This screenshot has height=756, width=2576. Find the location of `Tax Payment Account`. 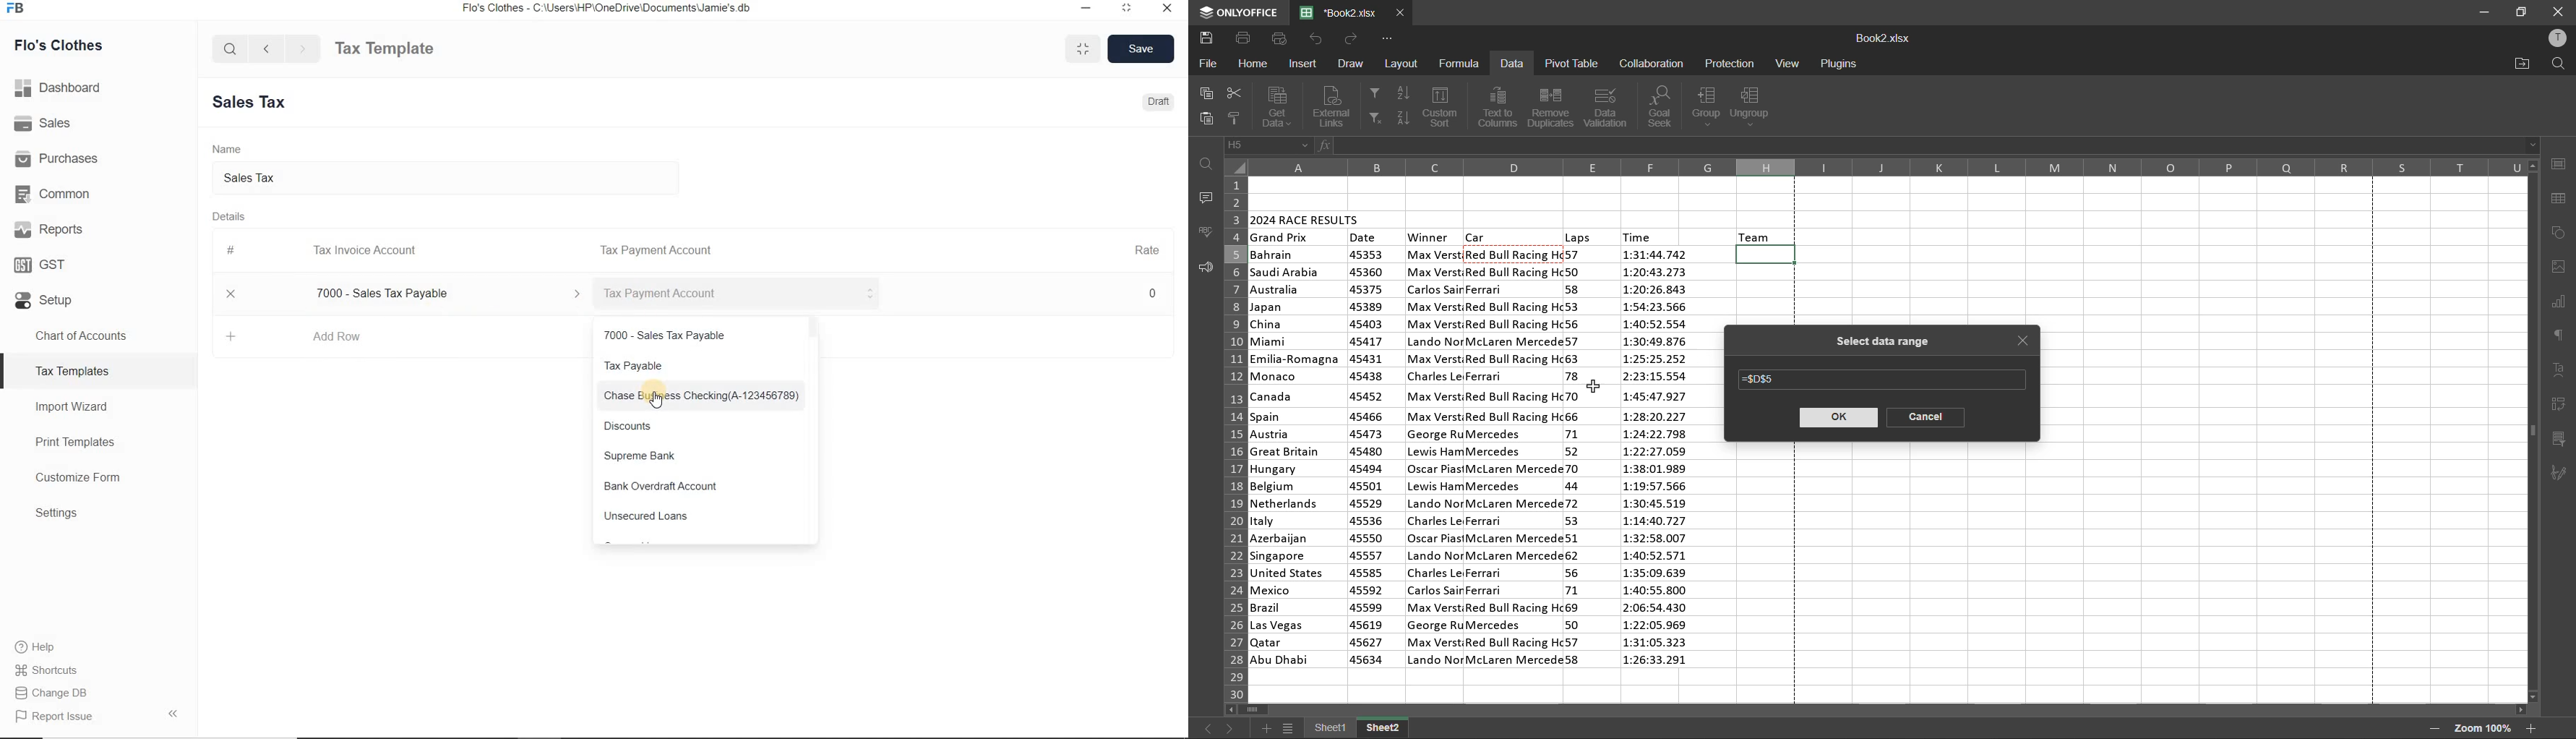

Tax Payment Account is located at coordinates (654, 251).